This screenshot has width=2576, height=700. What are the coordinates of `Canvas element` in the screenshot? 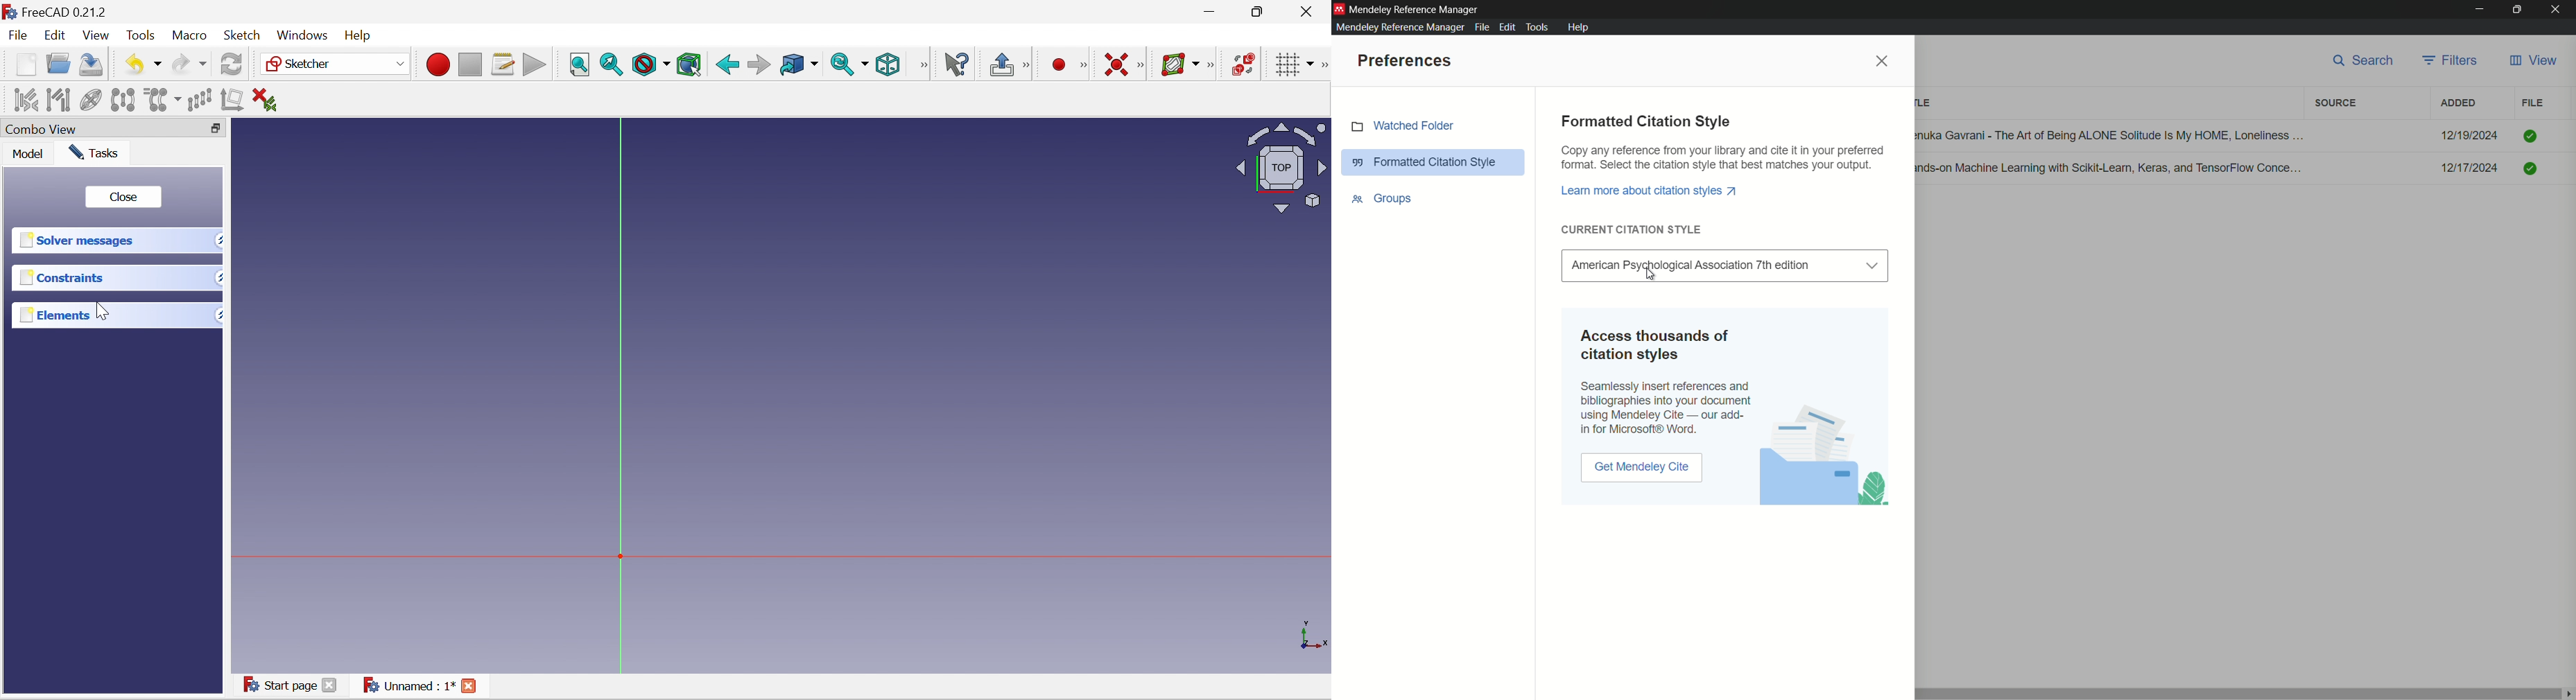 It's located at (639, 532).